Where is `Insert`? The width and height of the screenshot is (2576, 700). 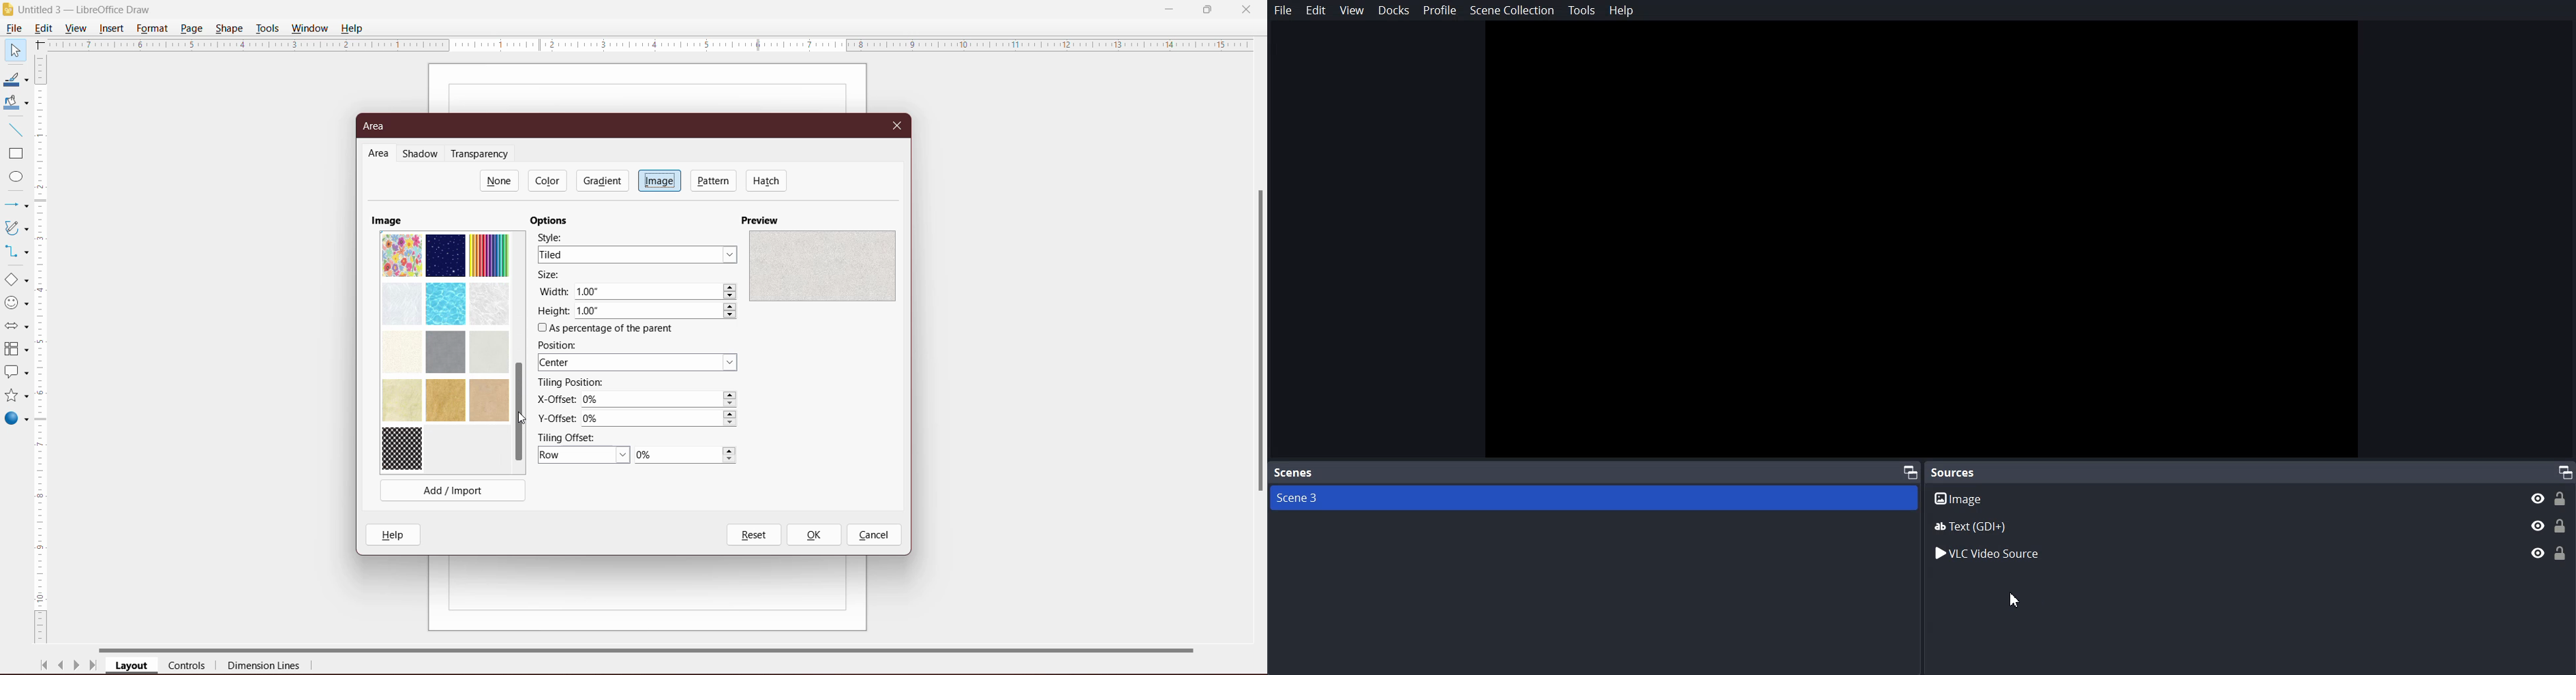 Insert is located at coordinates (112, 28).